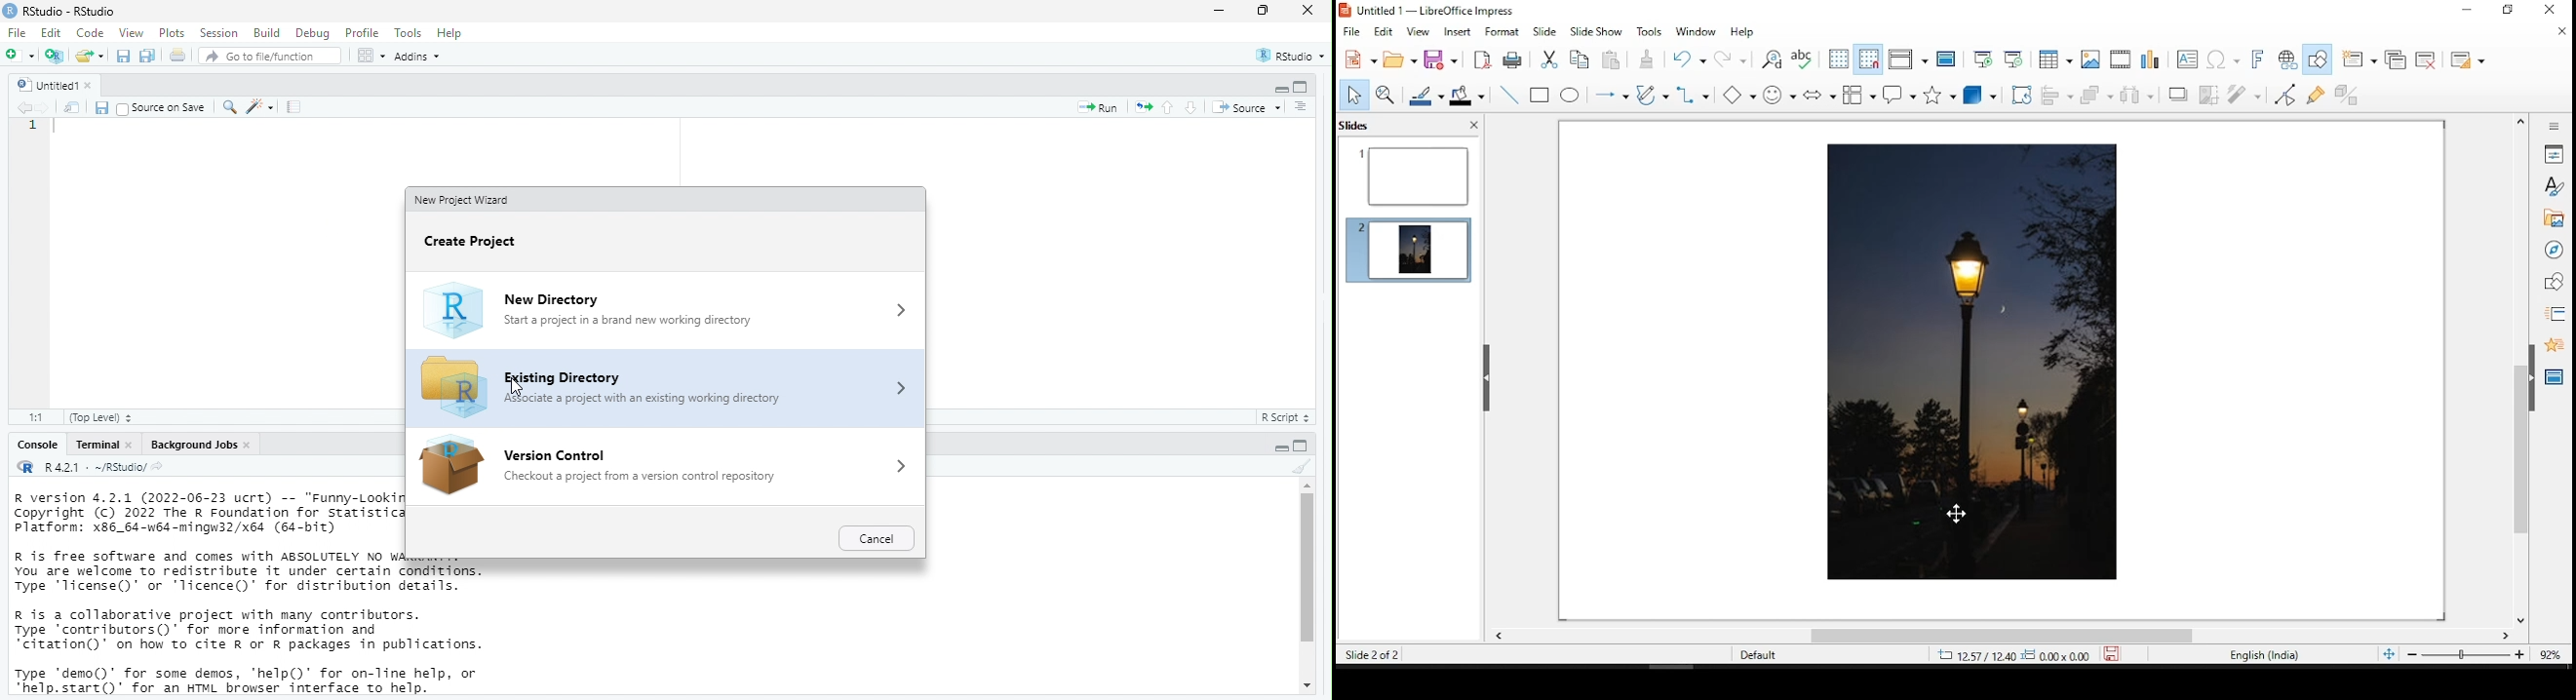 This screenshot has width=2576, height=700. I want to click on clear console, so click(1303, 466).